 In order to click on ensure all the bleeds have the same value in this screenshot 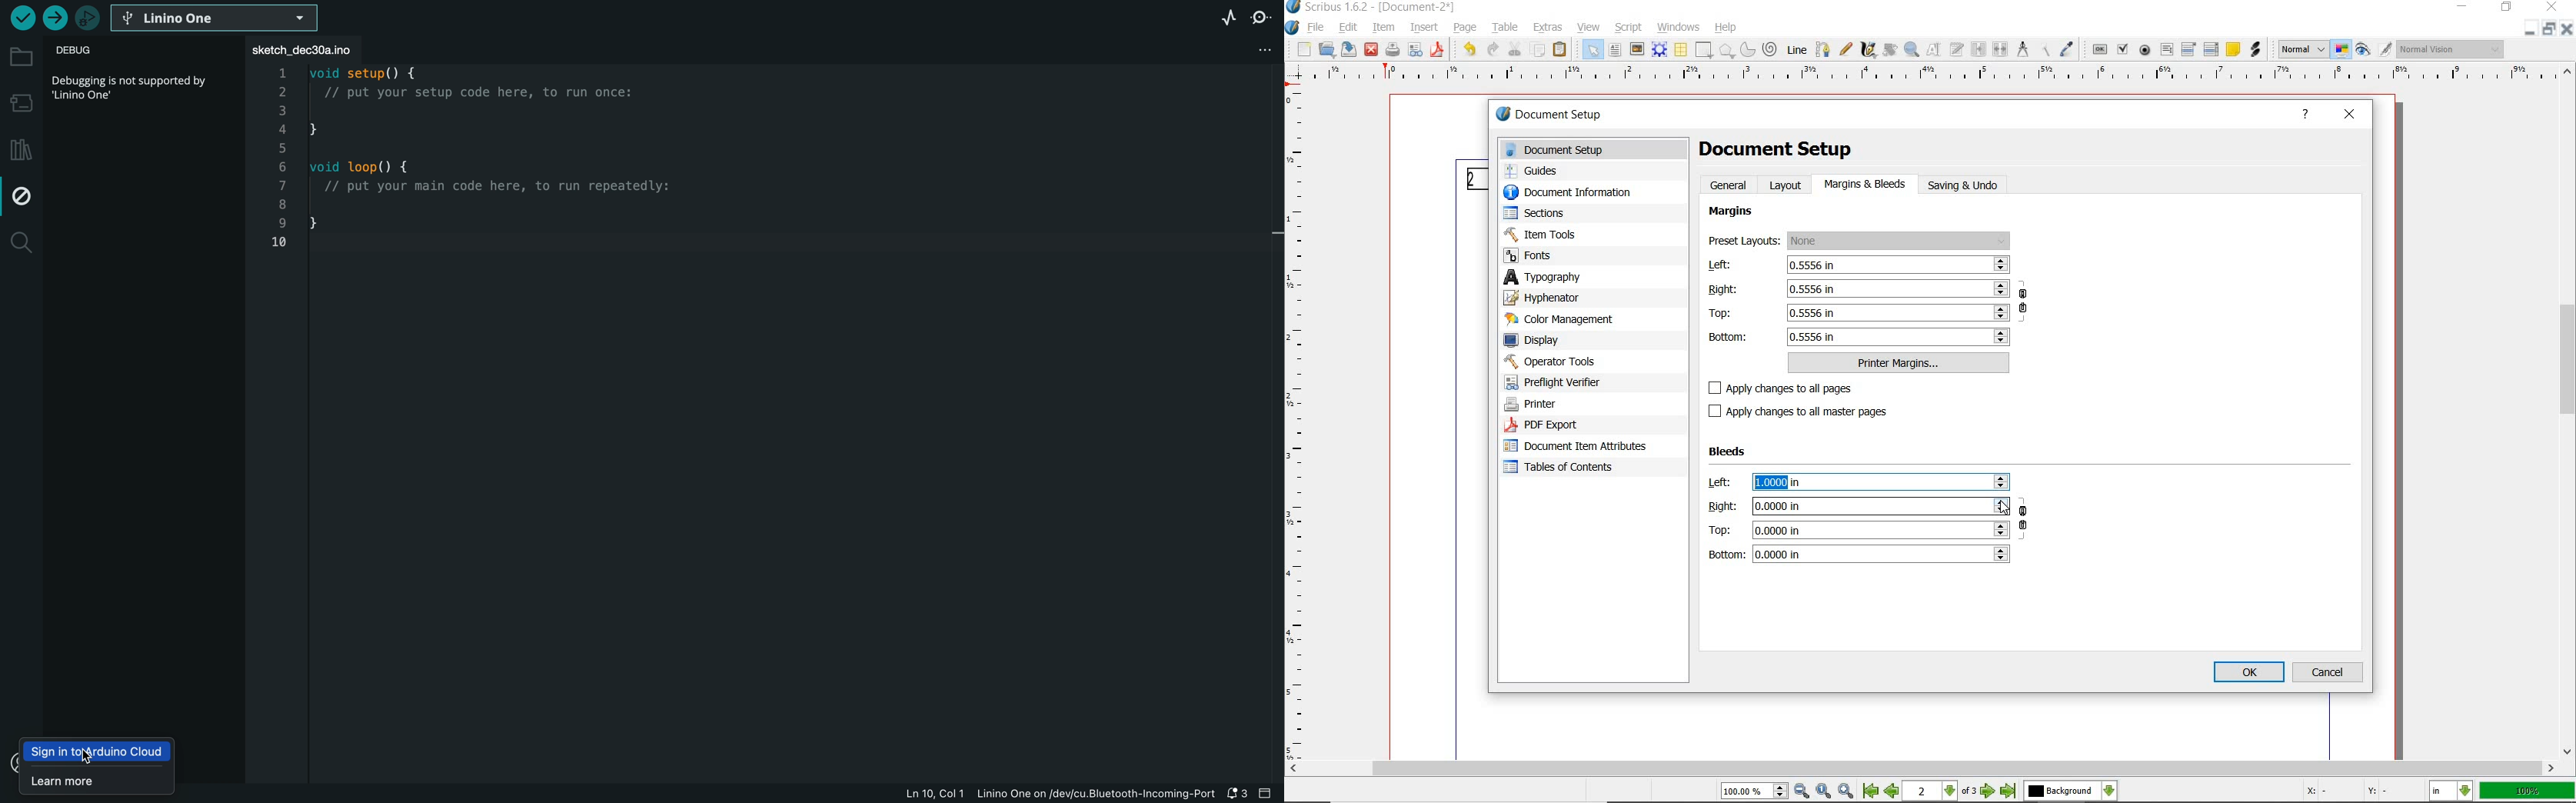, I will do `click(2024, 523)`.